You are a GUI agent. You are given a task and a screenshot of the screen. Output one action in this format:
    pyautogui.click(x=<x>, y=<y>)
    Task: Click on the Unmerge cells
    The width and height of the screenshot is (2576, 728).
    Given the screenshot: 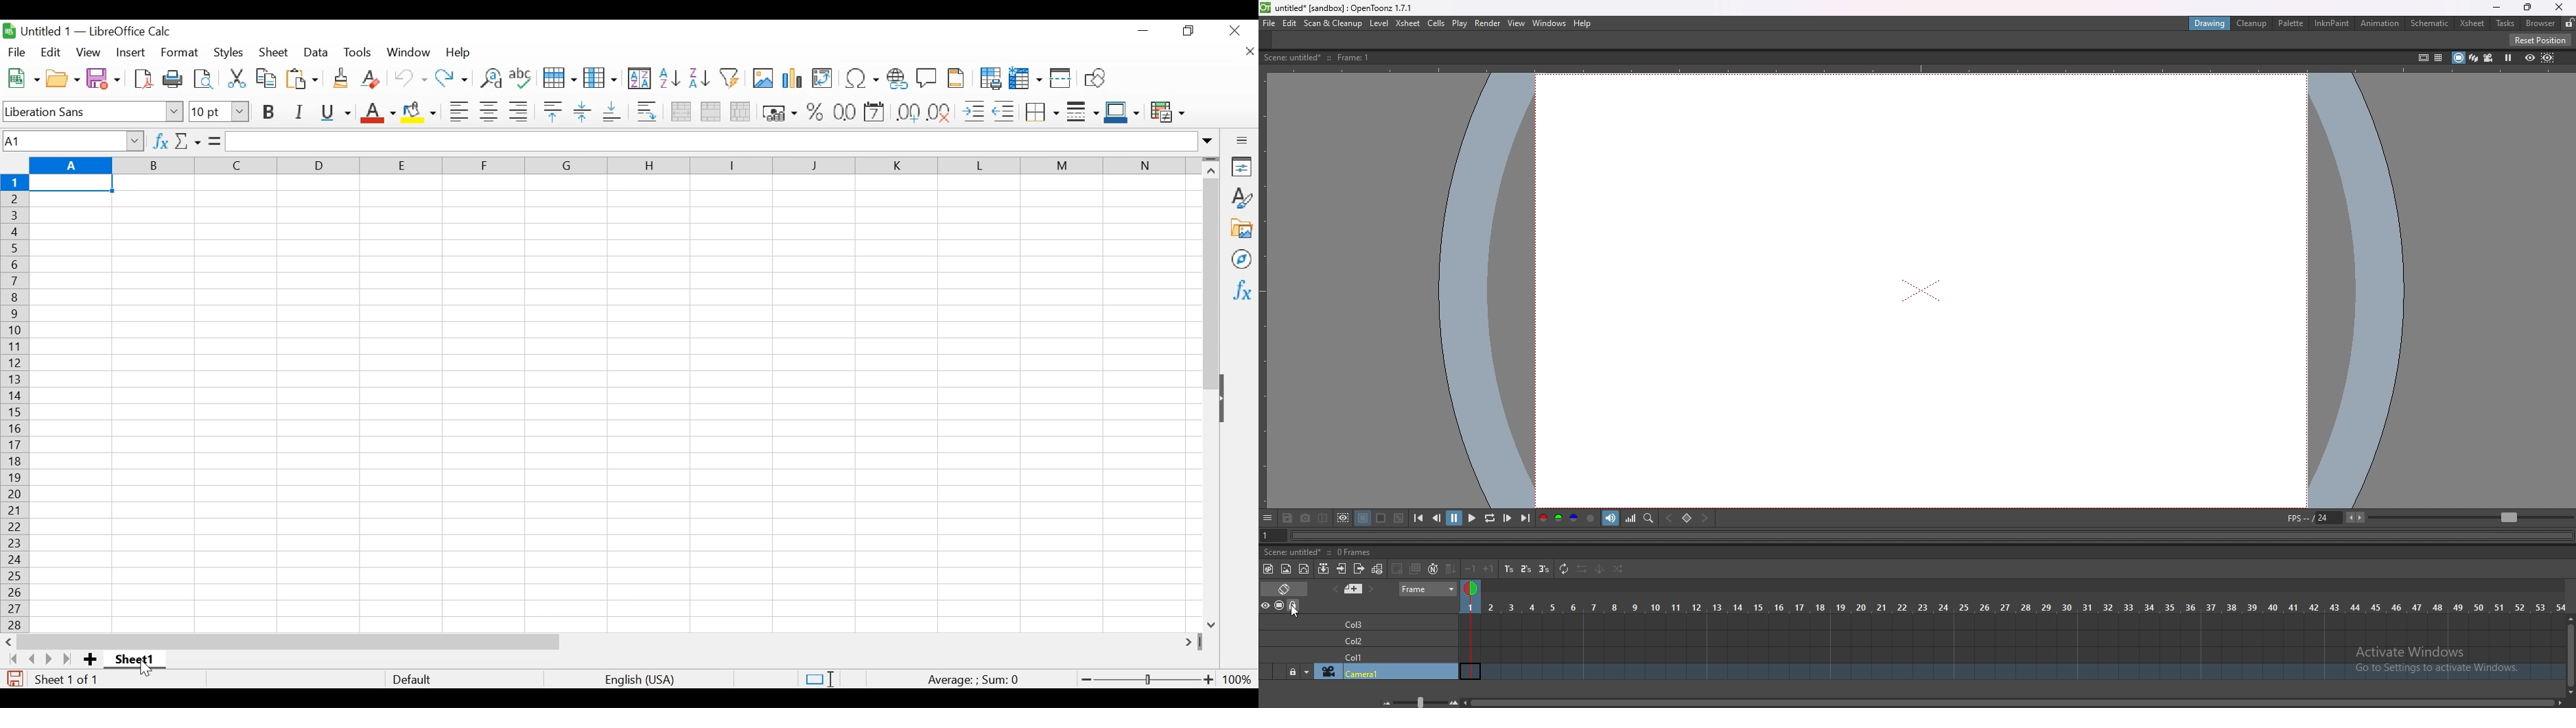 What is the action you would take?
    pyautogui.click(x=741, y=112)
    